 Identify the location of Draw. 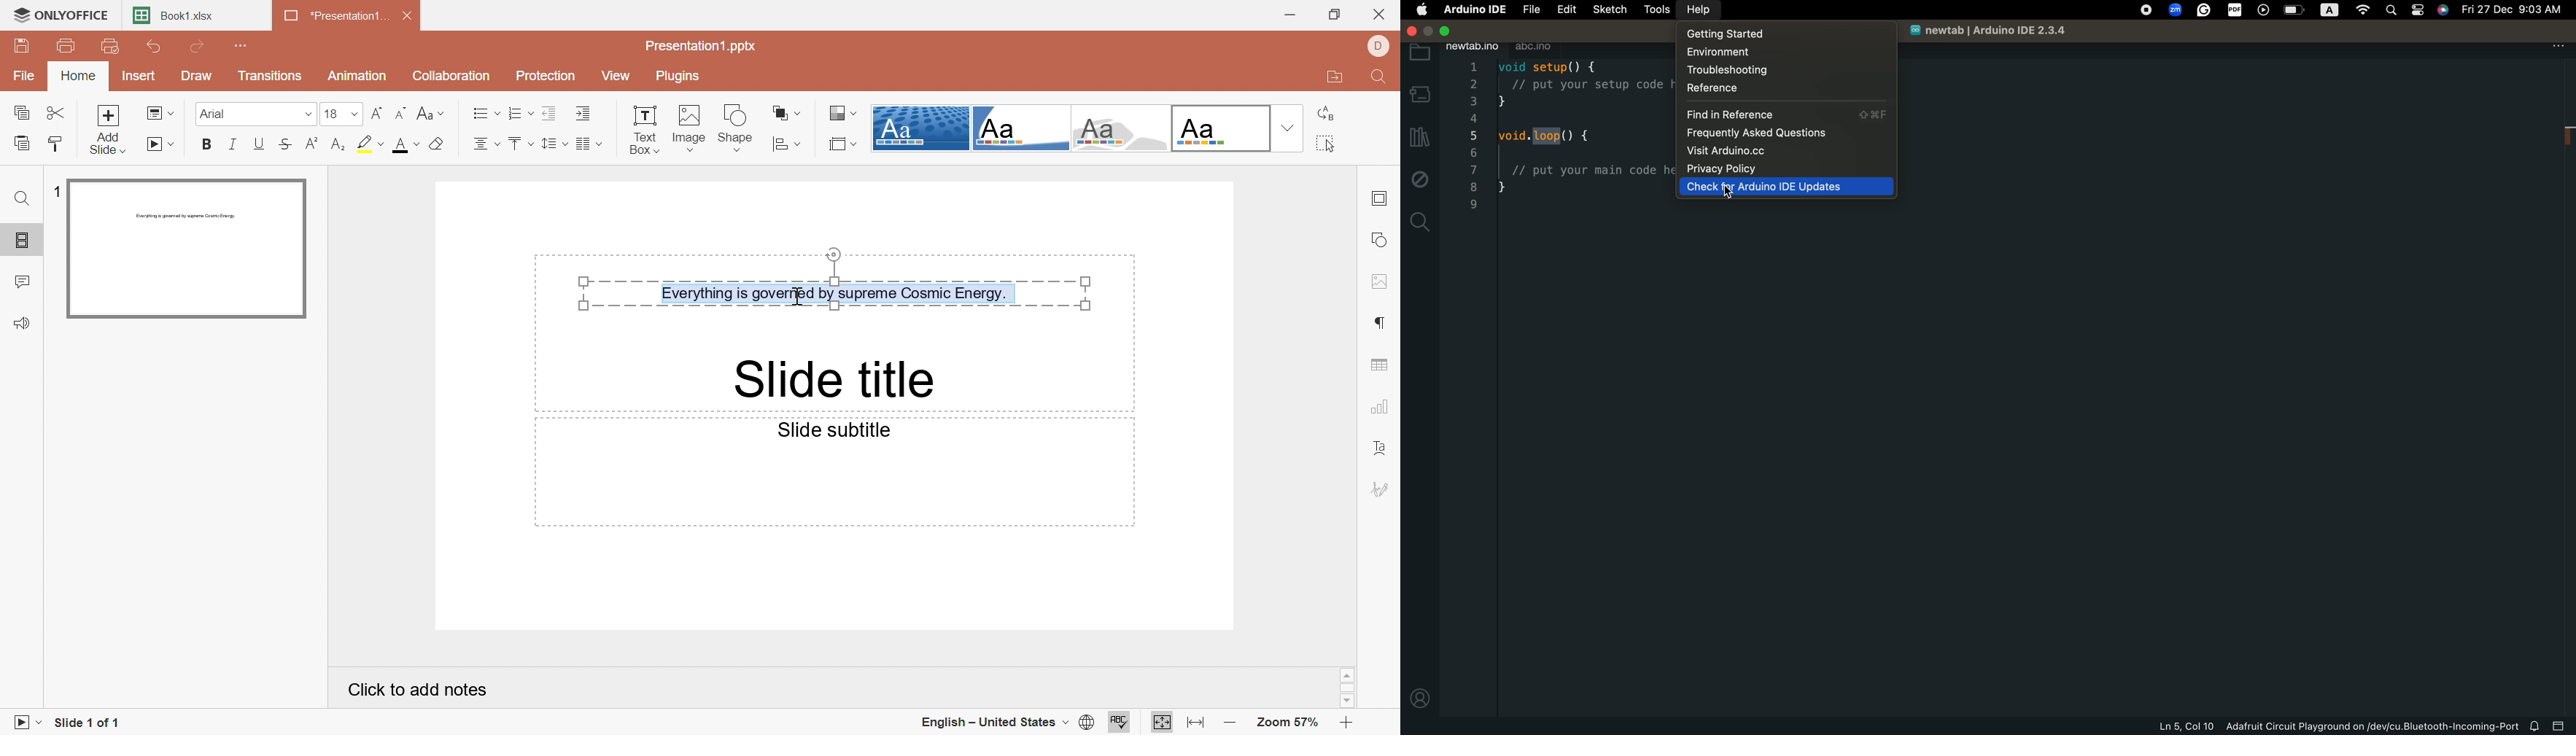
(198, 77).